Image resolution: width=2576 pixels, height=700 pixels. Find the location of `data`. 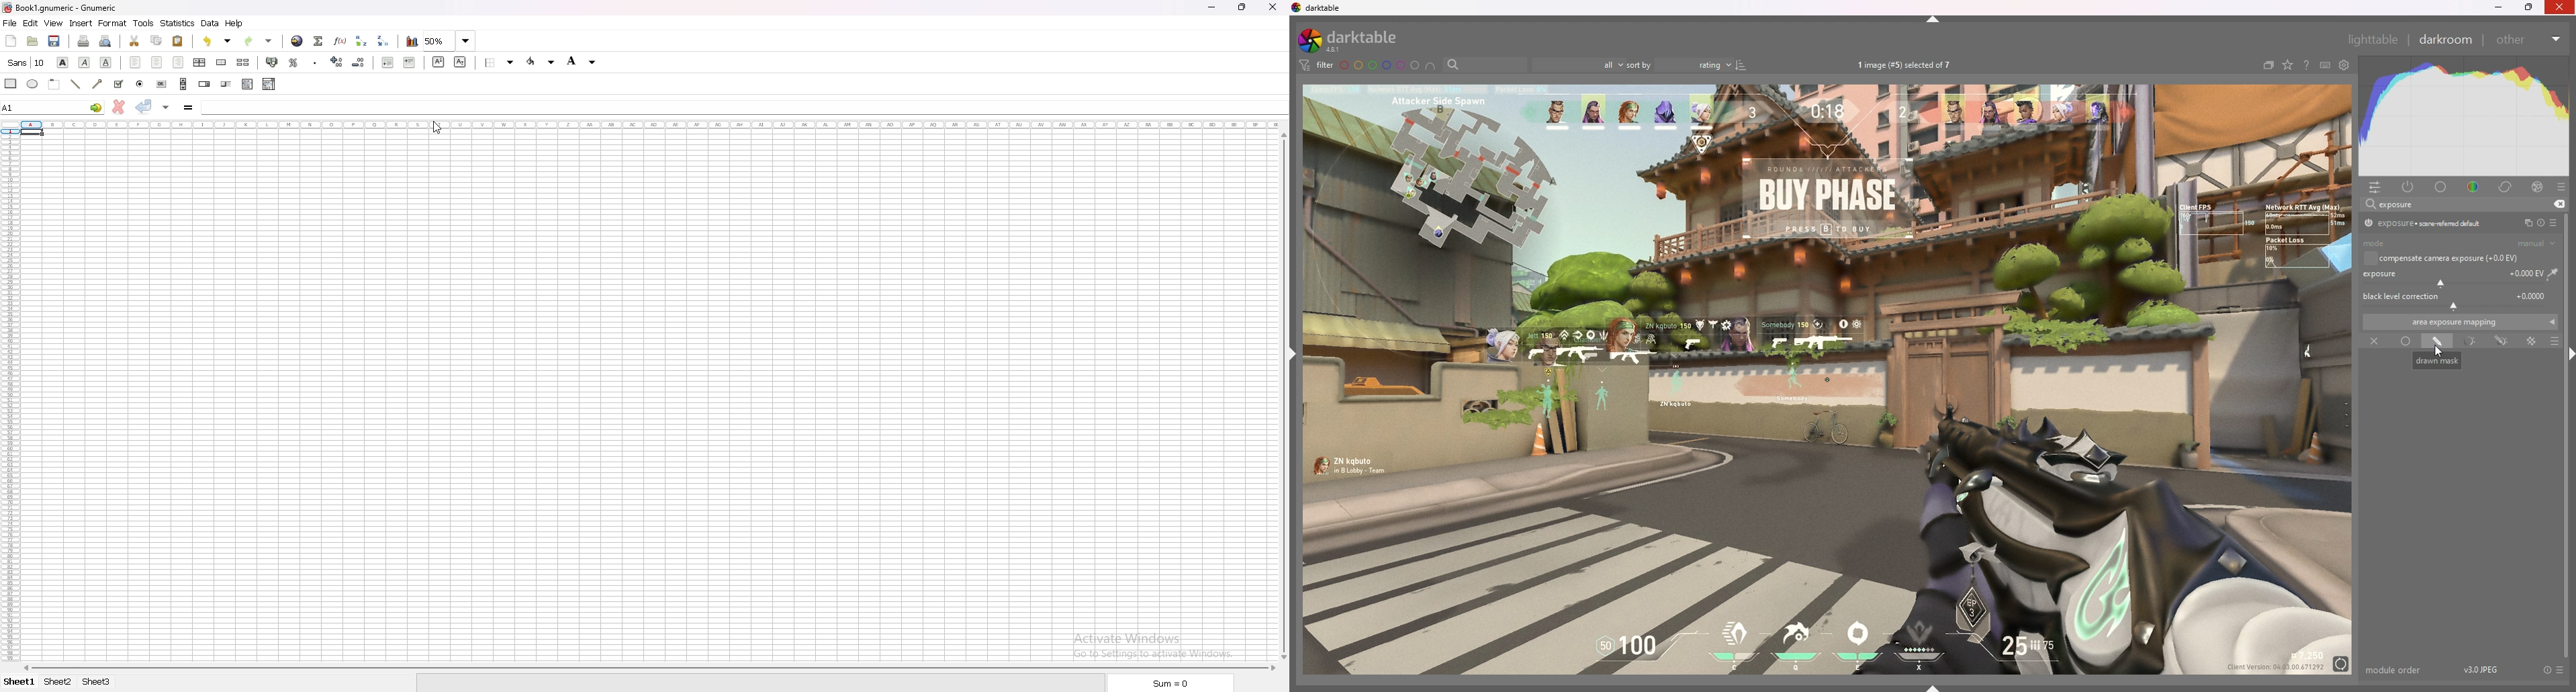

data is located at coordinates (210, 24).